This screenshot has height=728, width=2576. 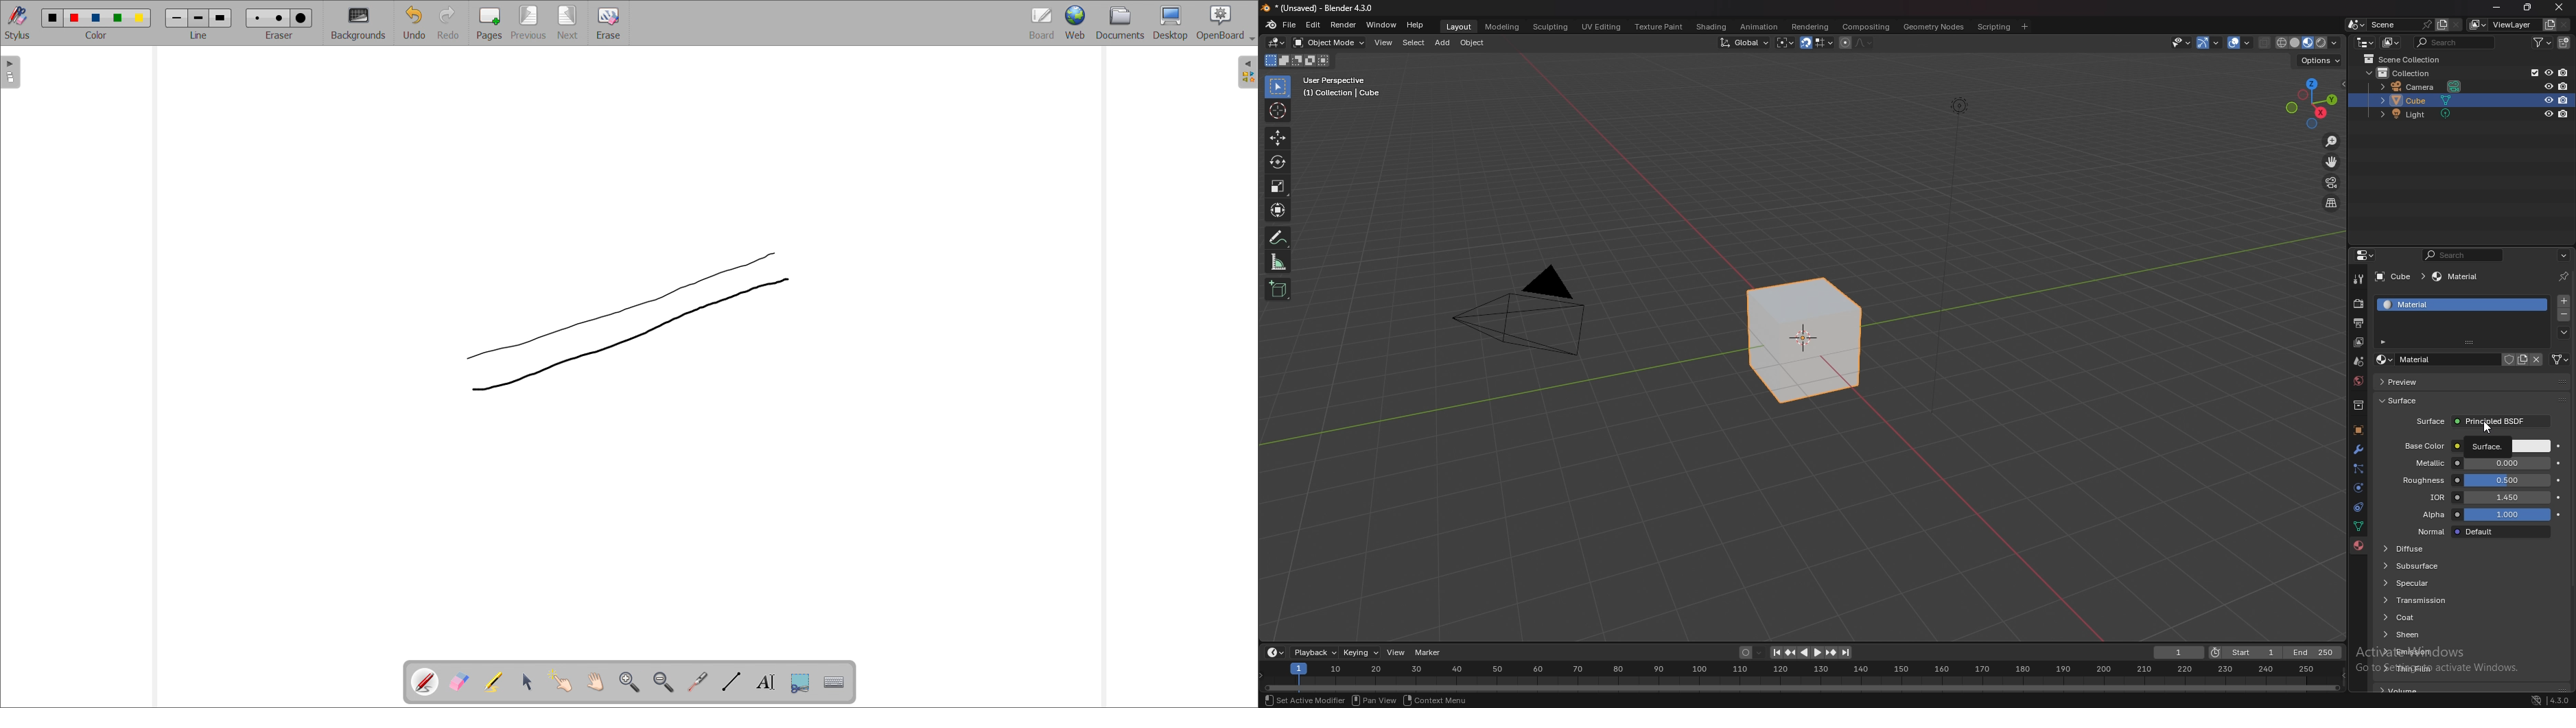 I want to click on start 1, so click(x=2245, y=653).